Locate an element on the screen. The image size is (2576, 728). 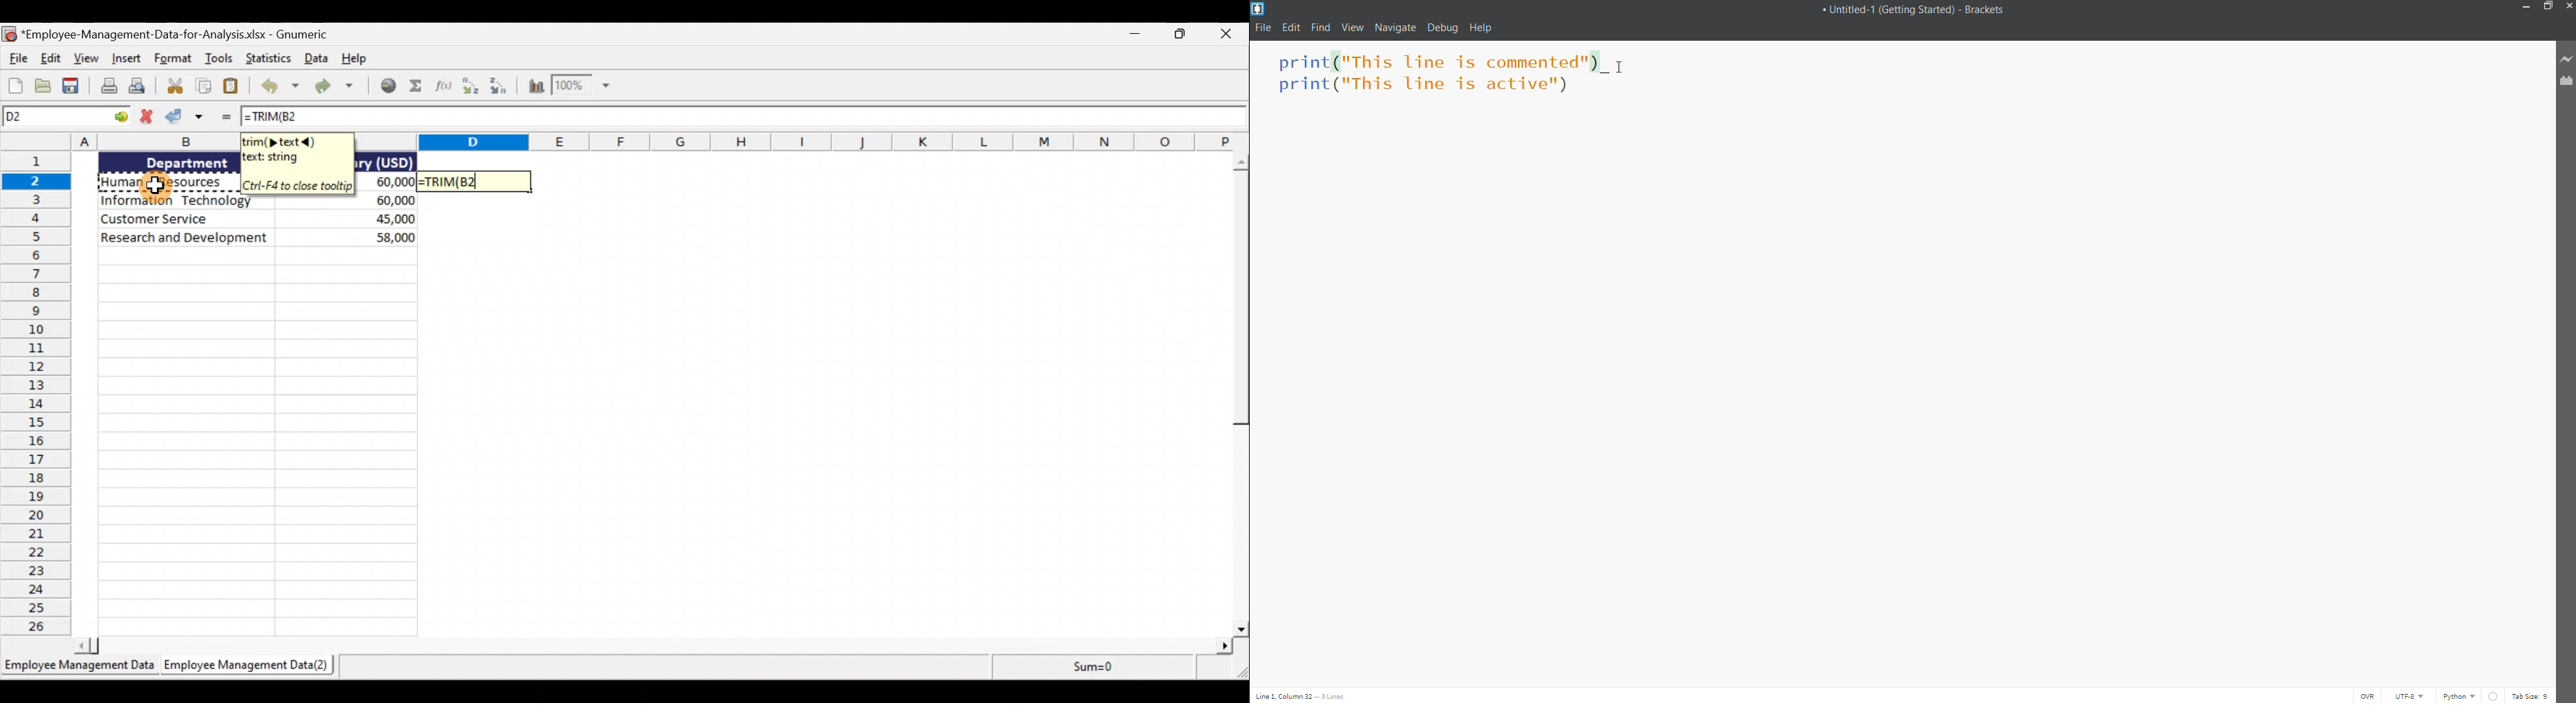
Navigate is located at coordinates (1394, 28).